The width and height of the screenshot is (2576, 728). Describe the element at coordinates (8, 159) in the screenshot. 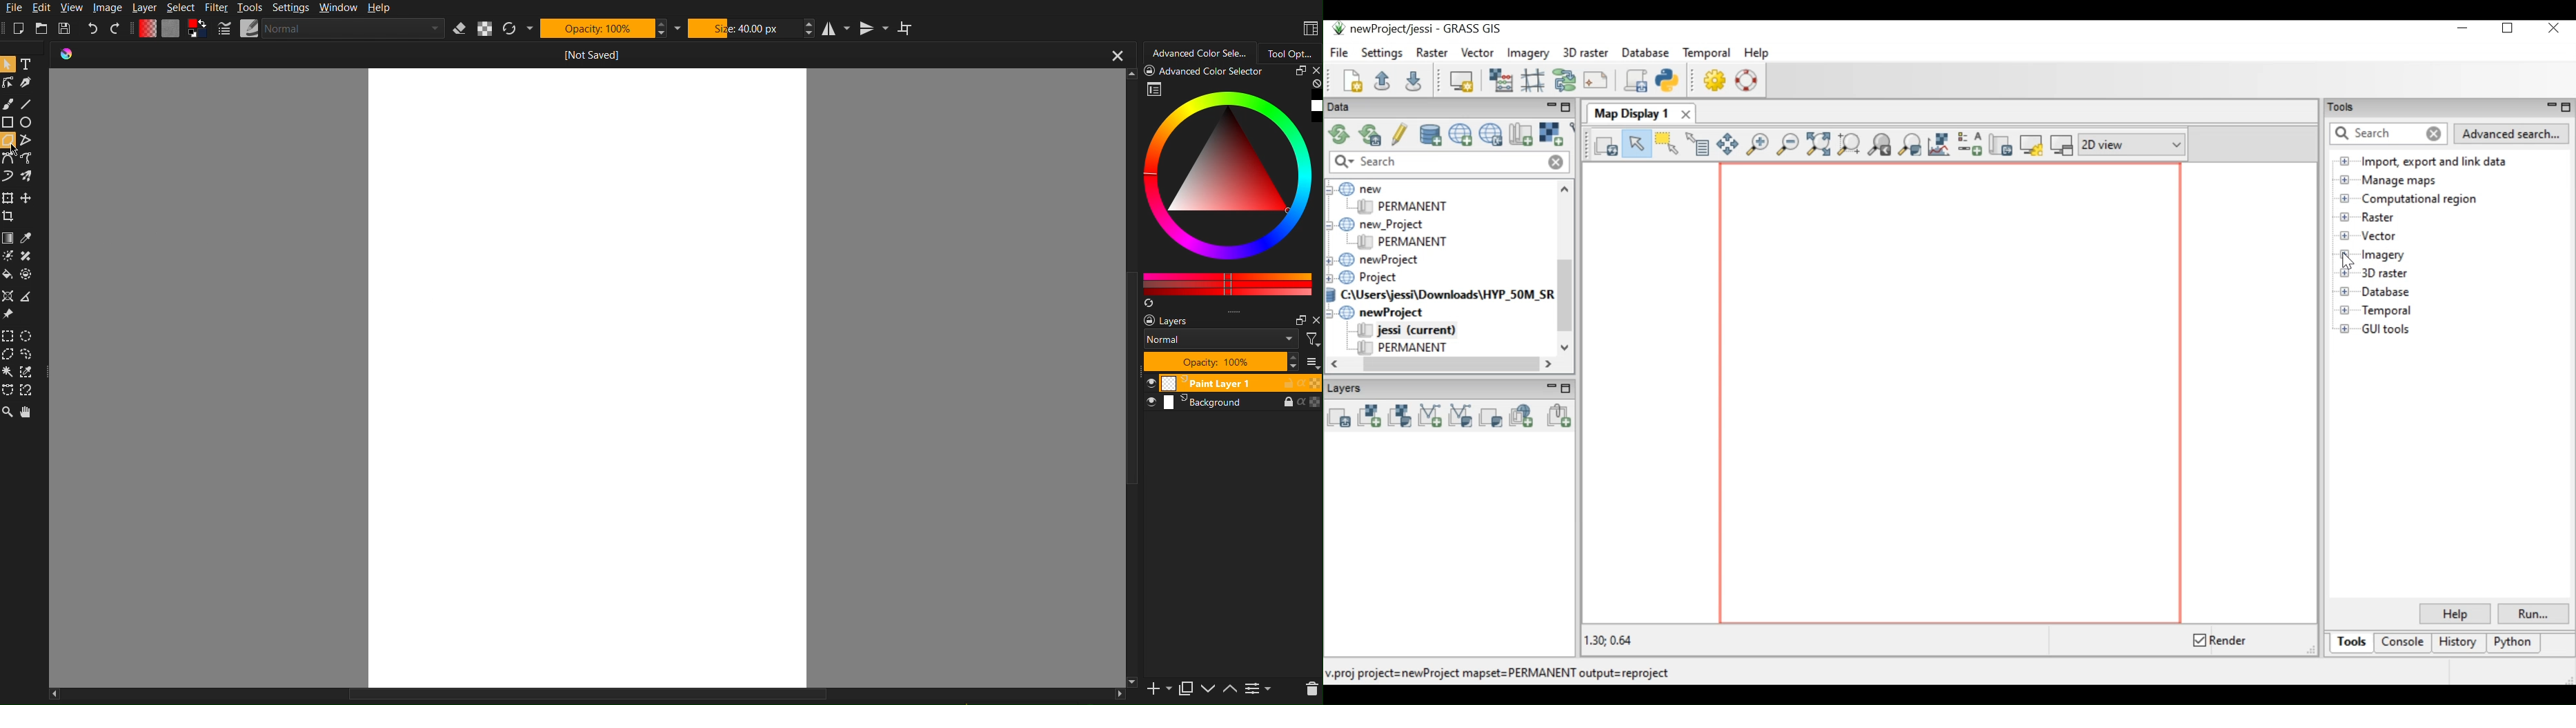

I see `bezier Curve Tools` at that location.